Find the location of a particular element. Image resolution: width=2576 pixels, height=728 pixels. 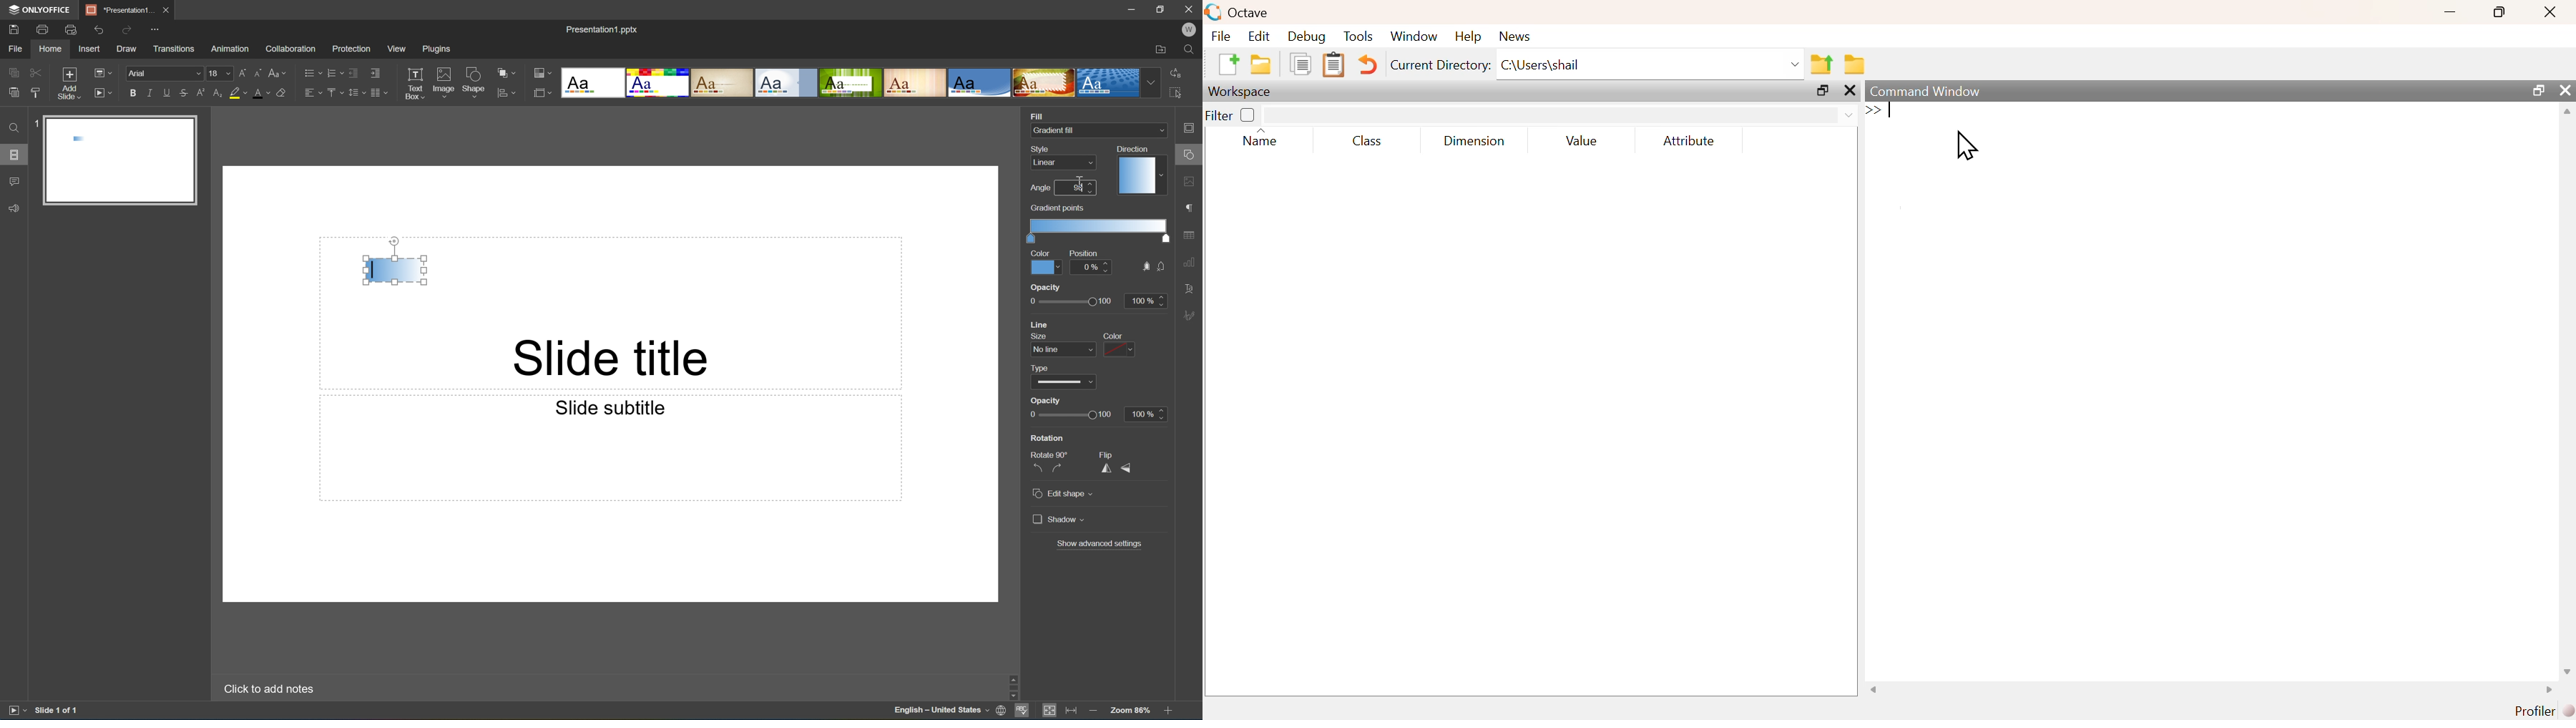

Decrease indent is located at coordinates (353, 72).